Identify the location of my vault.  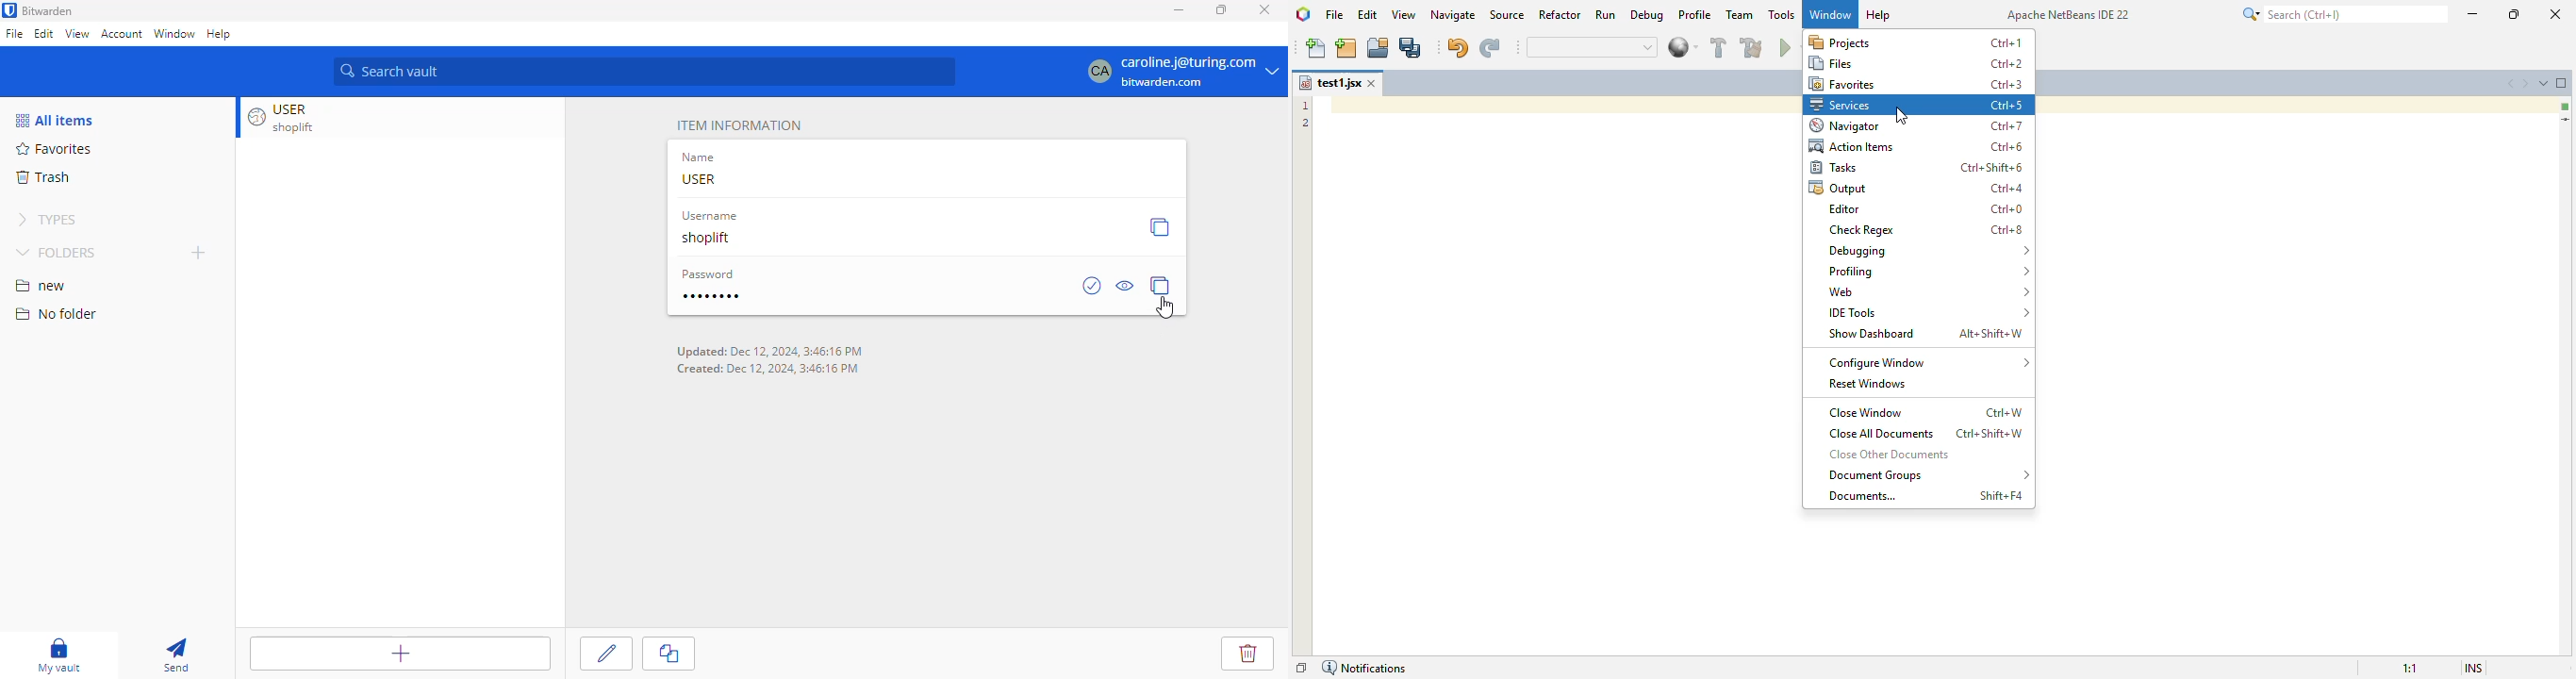
(58, 655).